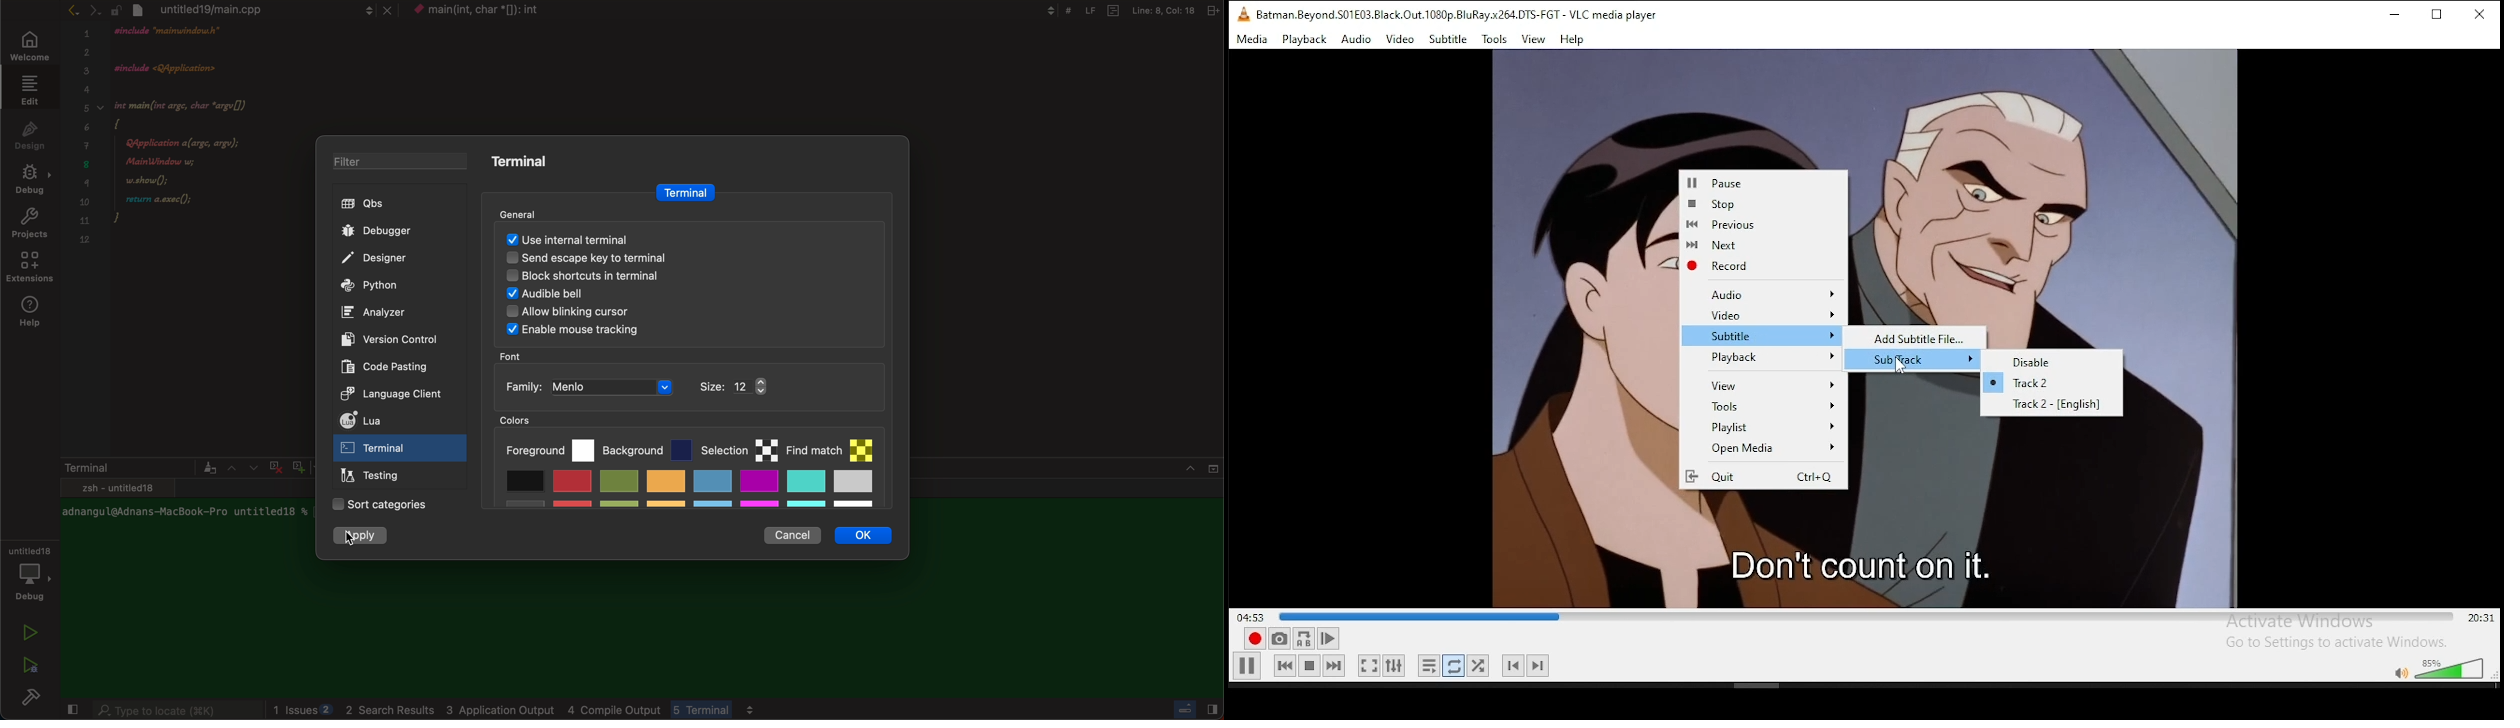  I want to click on Disable, so click(2062, 362).